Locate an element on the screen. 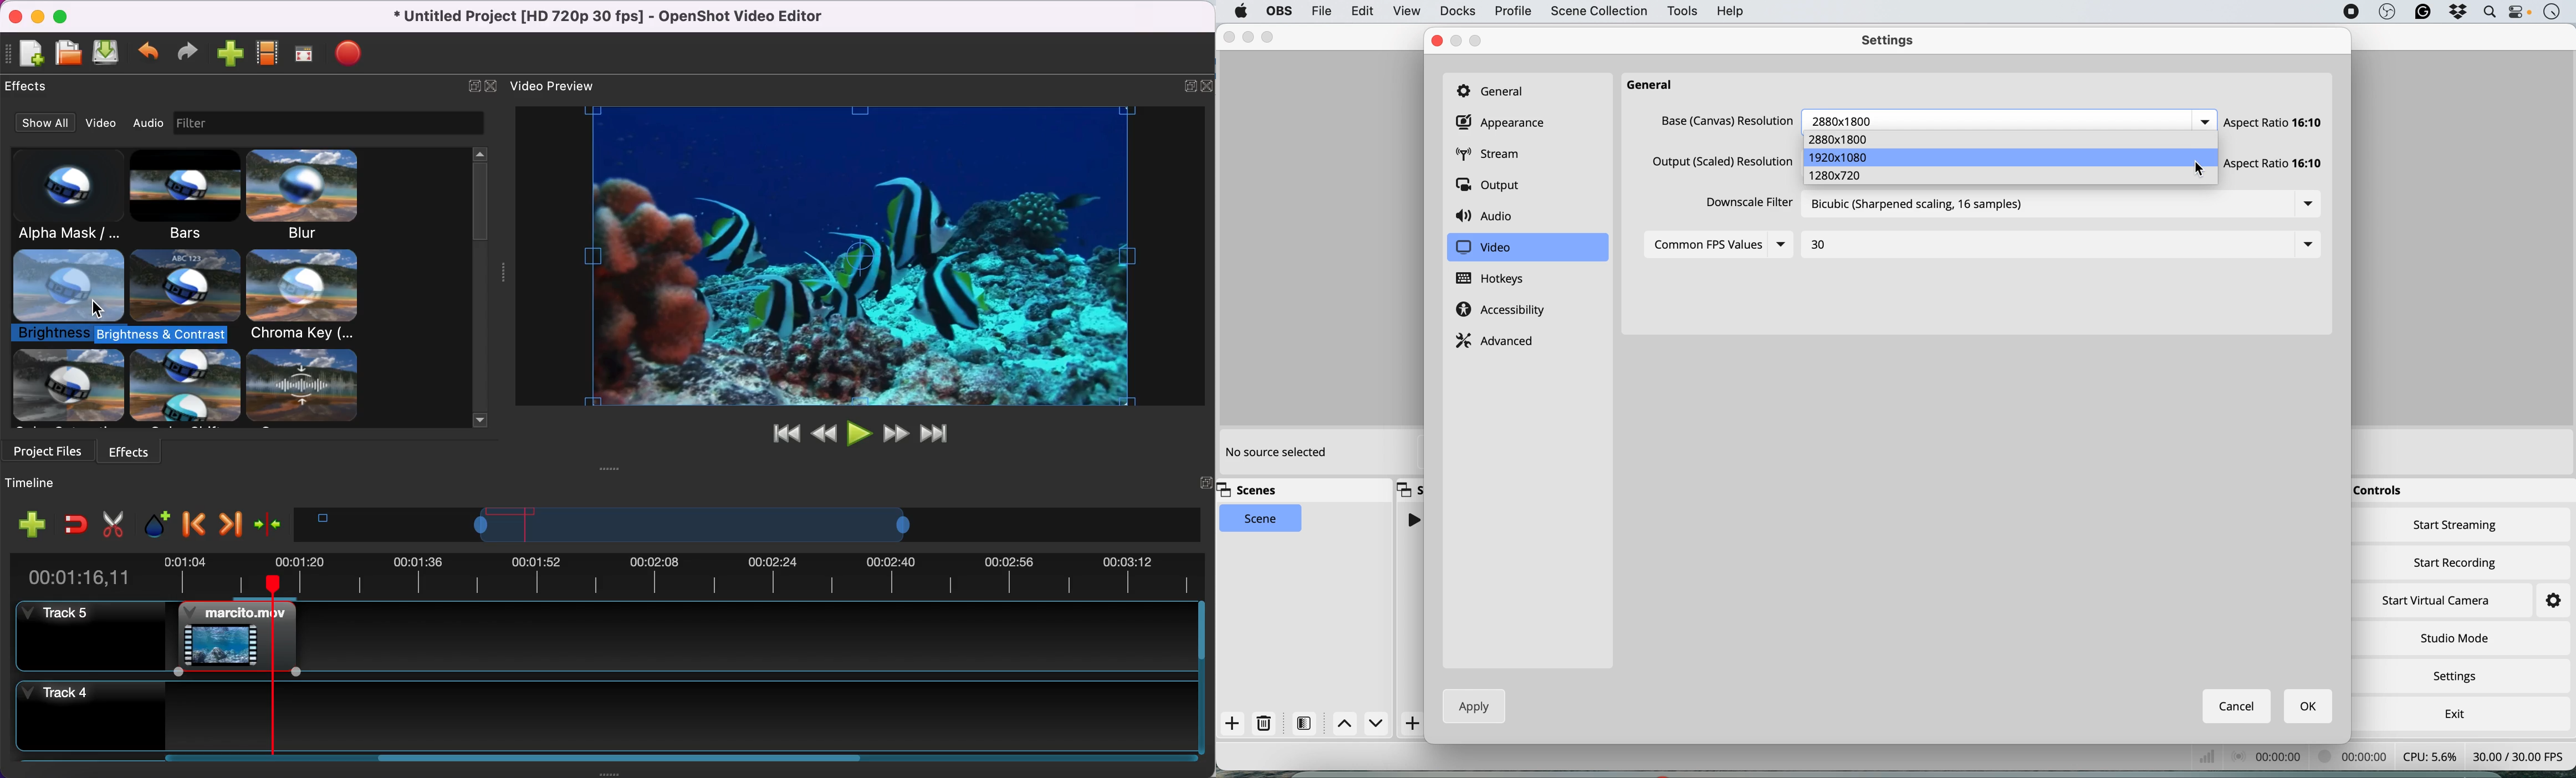 Image resolution: width=2576 pixels, height=784 pixels. List item is located at coordinates (2204, 122).